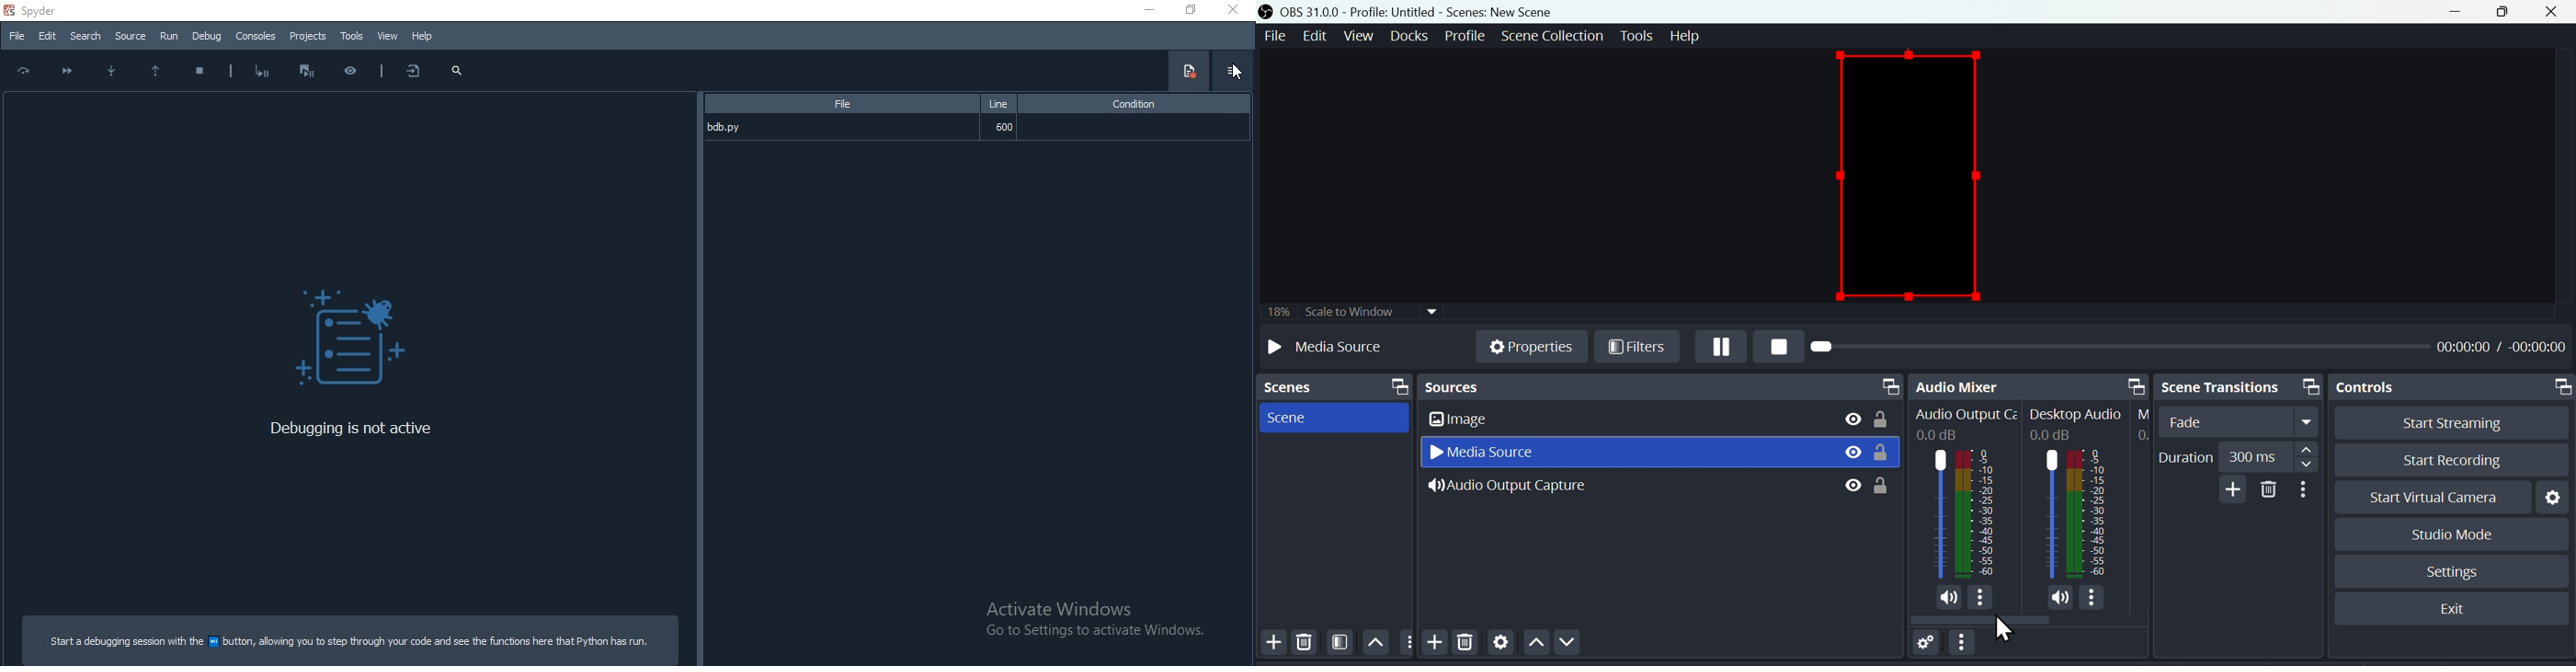 The width and height of the screenshot is (2576, 672). Describe the element at coordinates (1910, 171) in the screenshot. I see `preview screen` at that location.